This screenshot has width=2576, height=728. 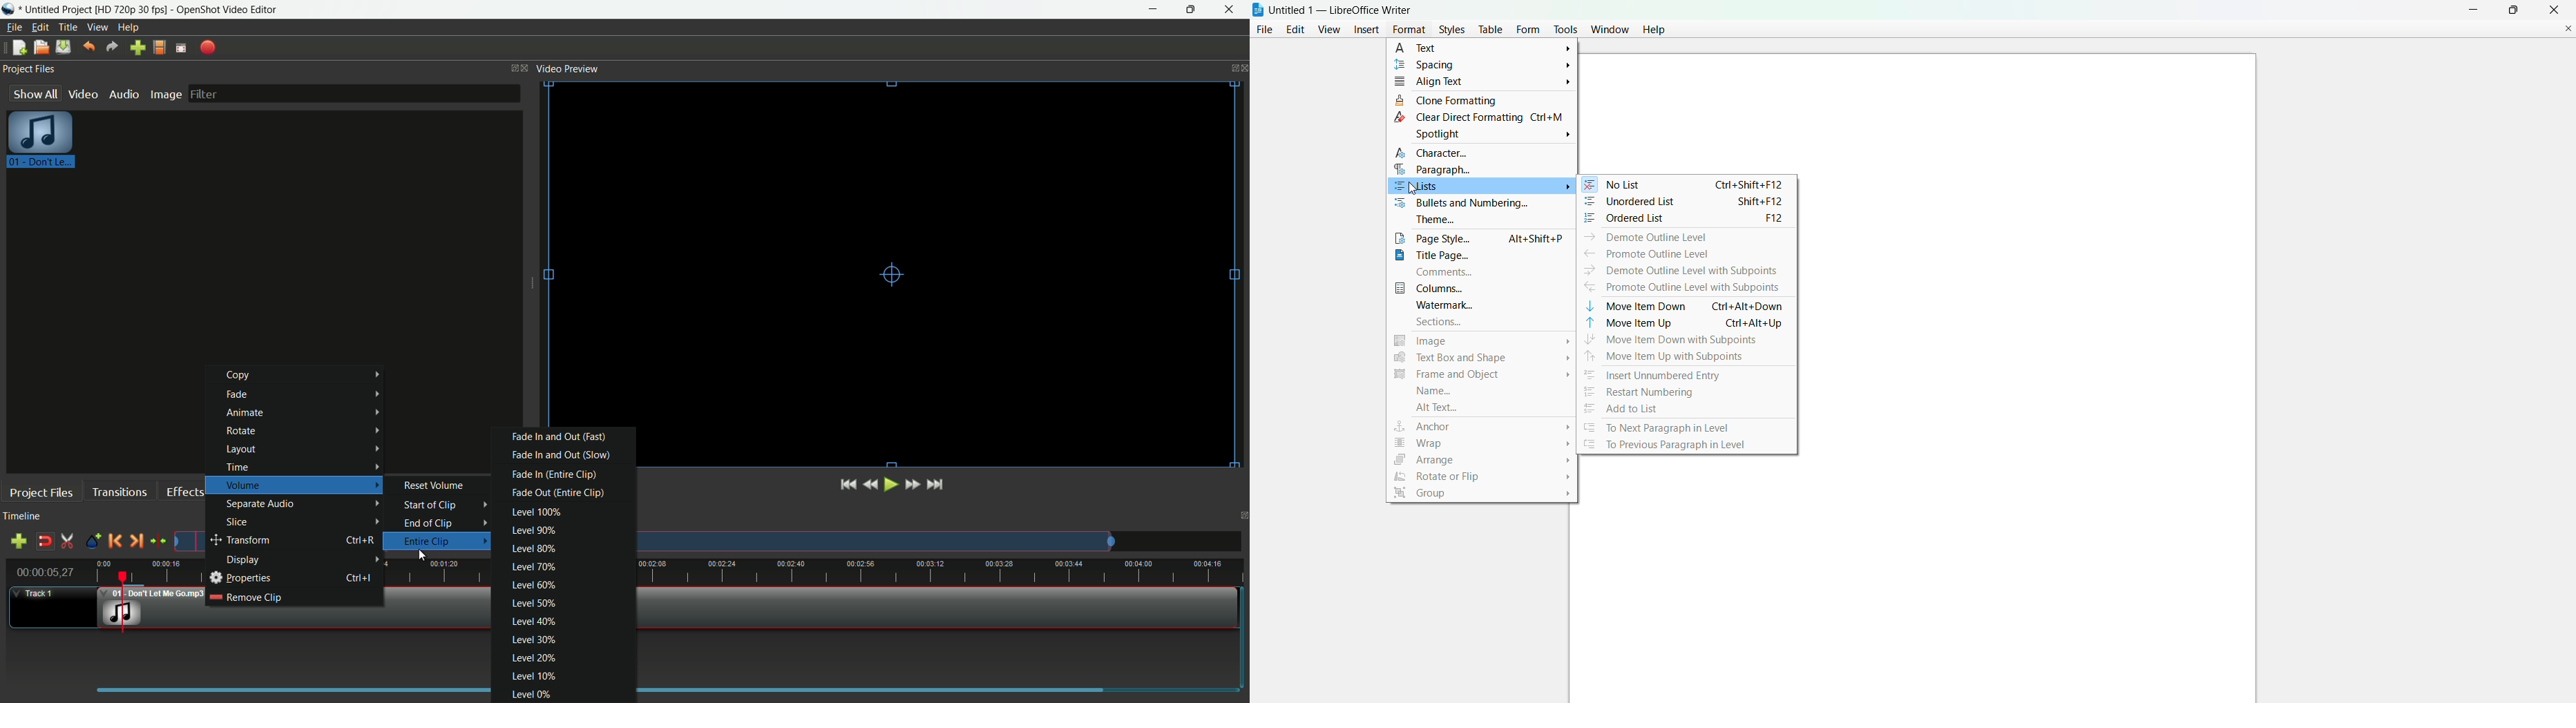 I want to click on file, so click(x=1265, y=30).